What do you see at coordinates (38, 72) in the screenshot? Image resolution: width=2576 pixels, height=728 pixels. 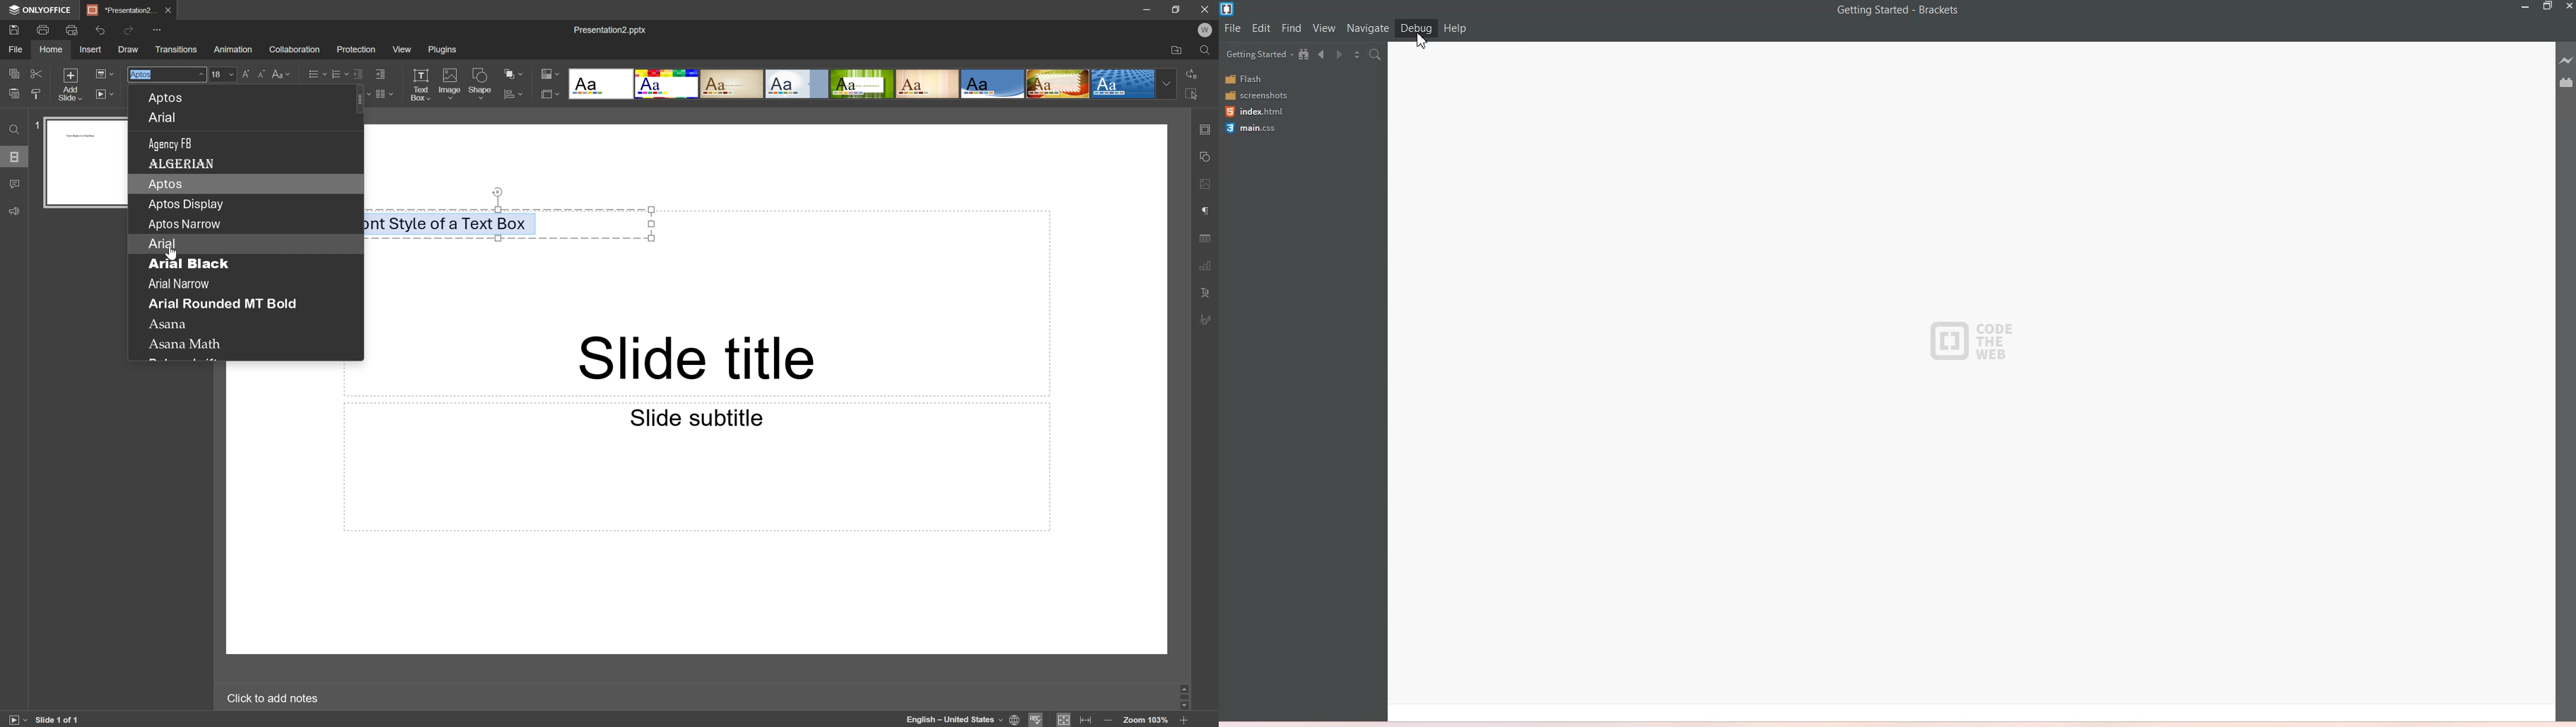 I see `Cut` at bounding box center [38, 72].